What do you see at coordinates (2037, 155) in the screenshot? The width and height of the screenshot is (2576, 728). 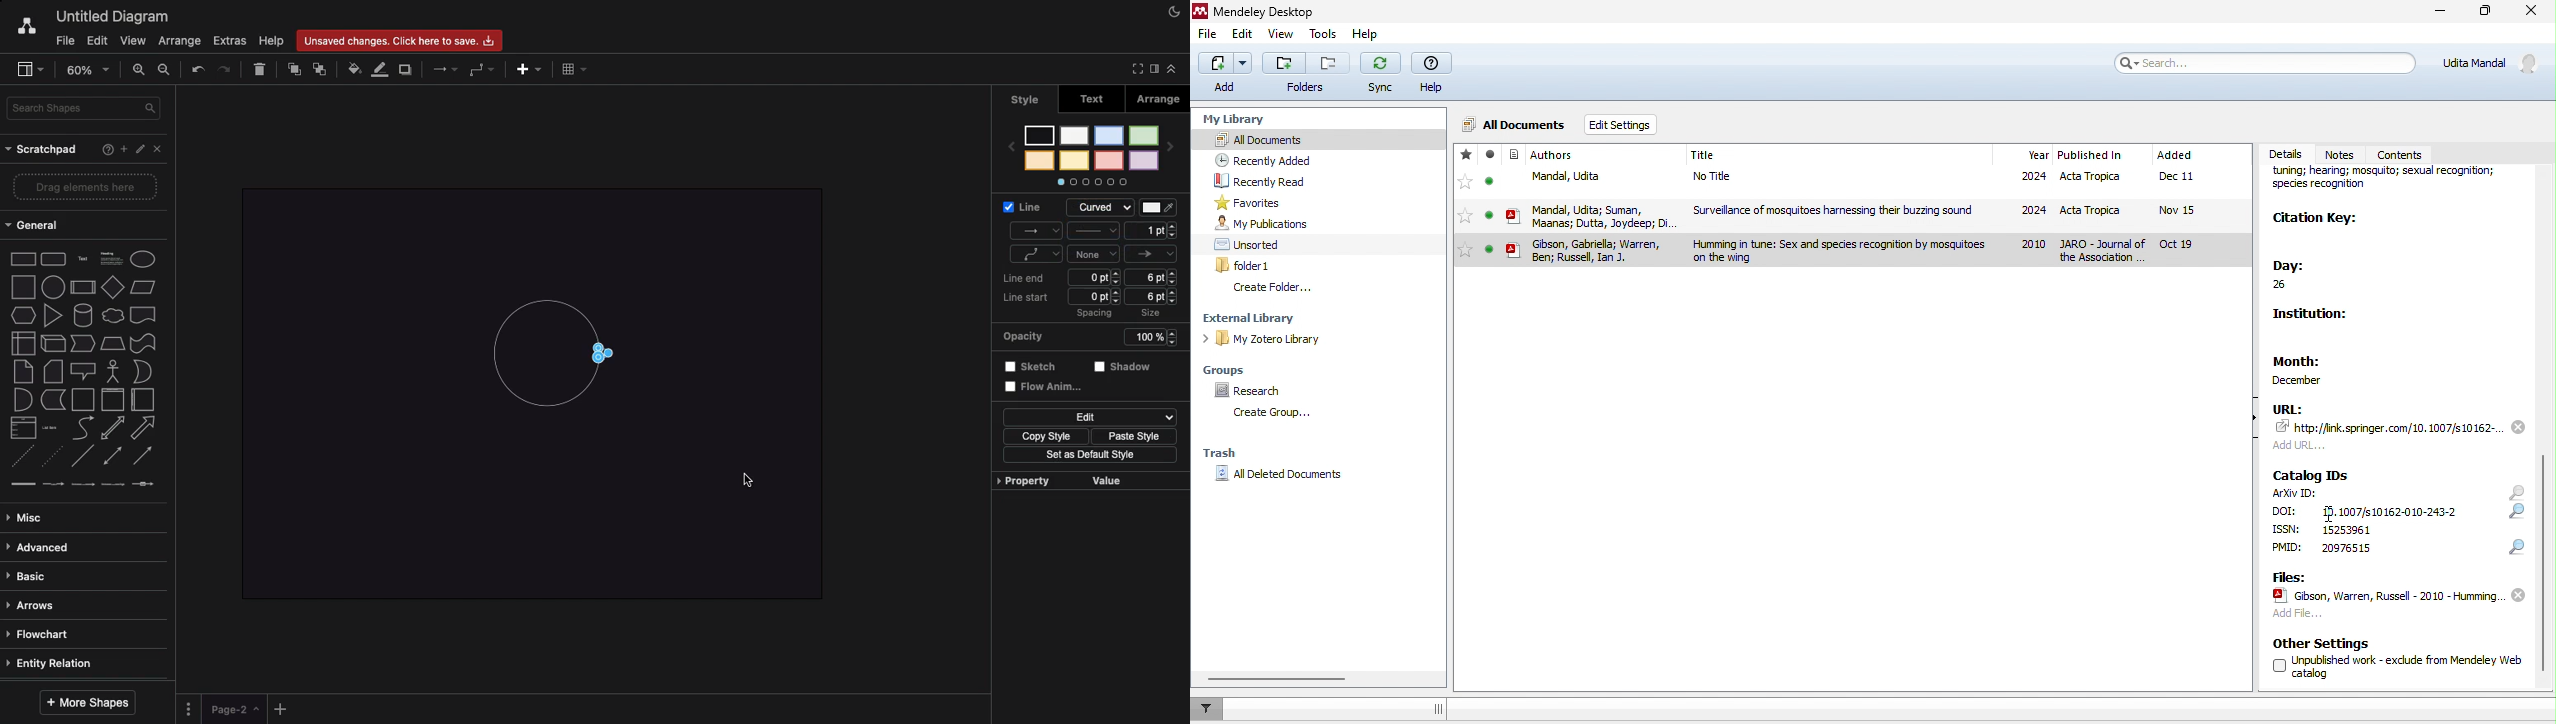 I see `year` at bounding box center [2037, 155].